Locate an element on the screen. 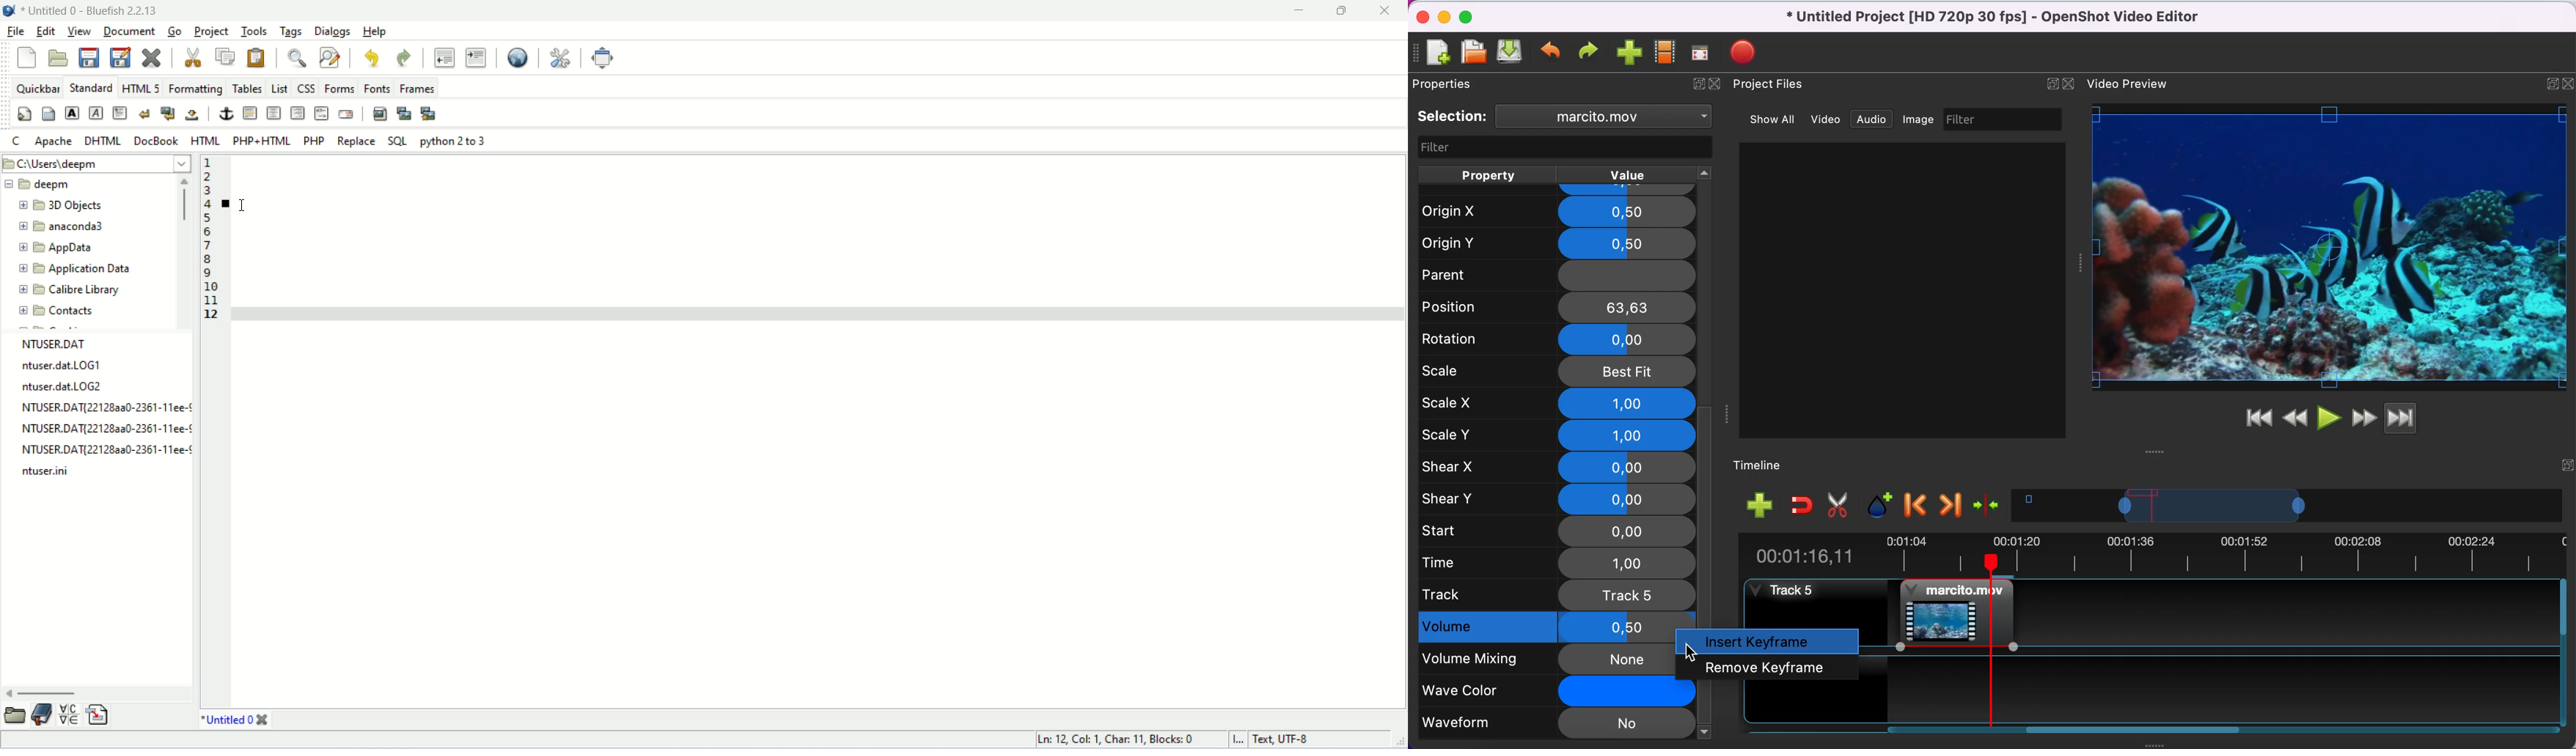  right justify is located at coordinates (299, 114).